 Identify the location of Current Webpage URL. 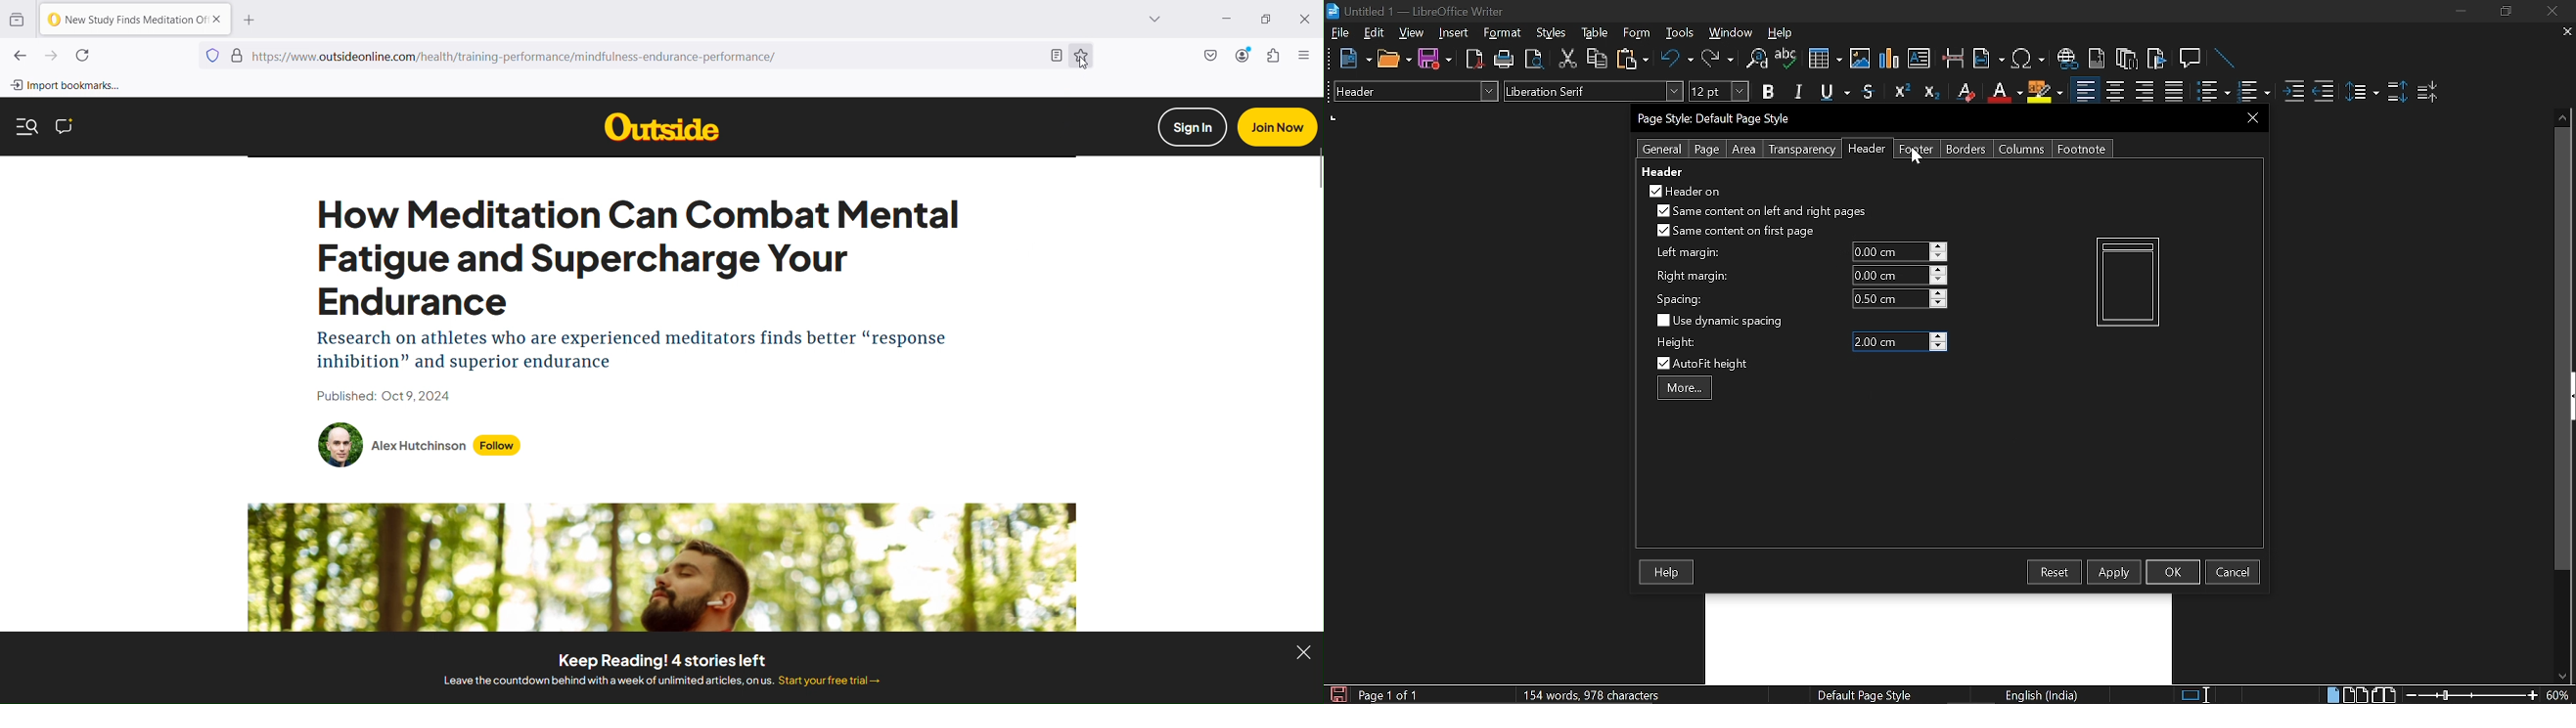
(645, 56).